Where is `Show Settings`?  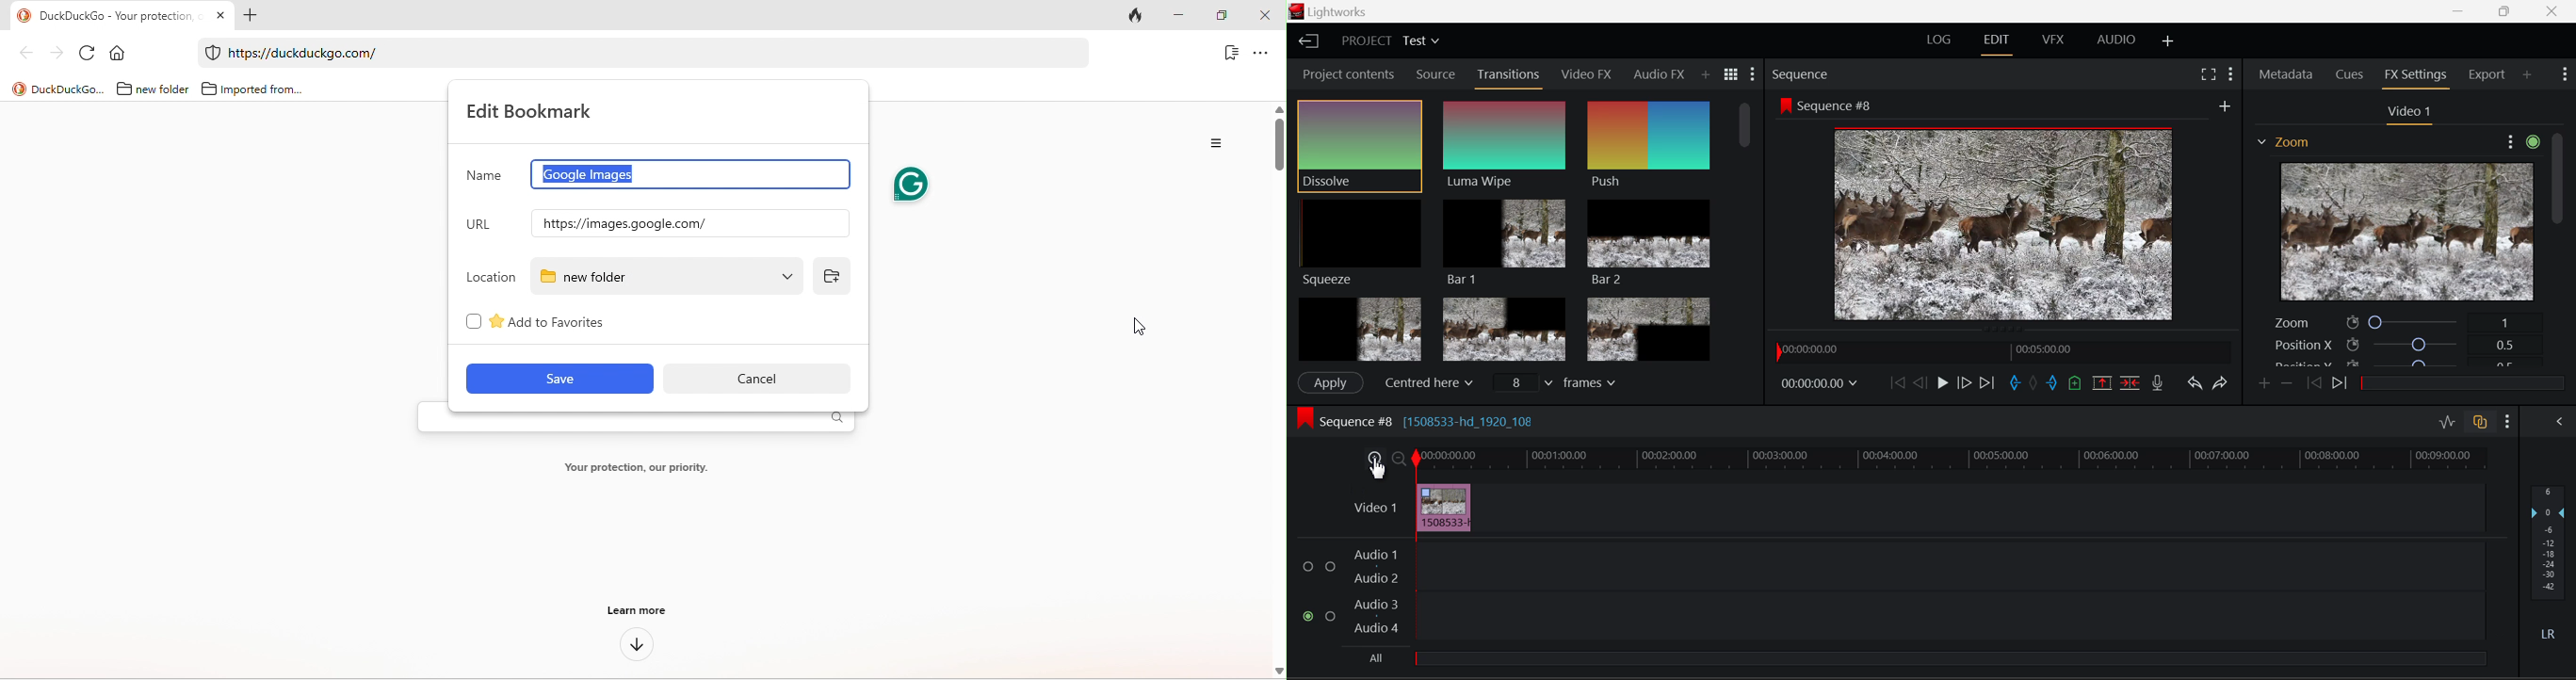 Show Settings is located at coordinates (2229, 73).